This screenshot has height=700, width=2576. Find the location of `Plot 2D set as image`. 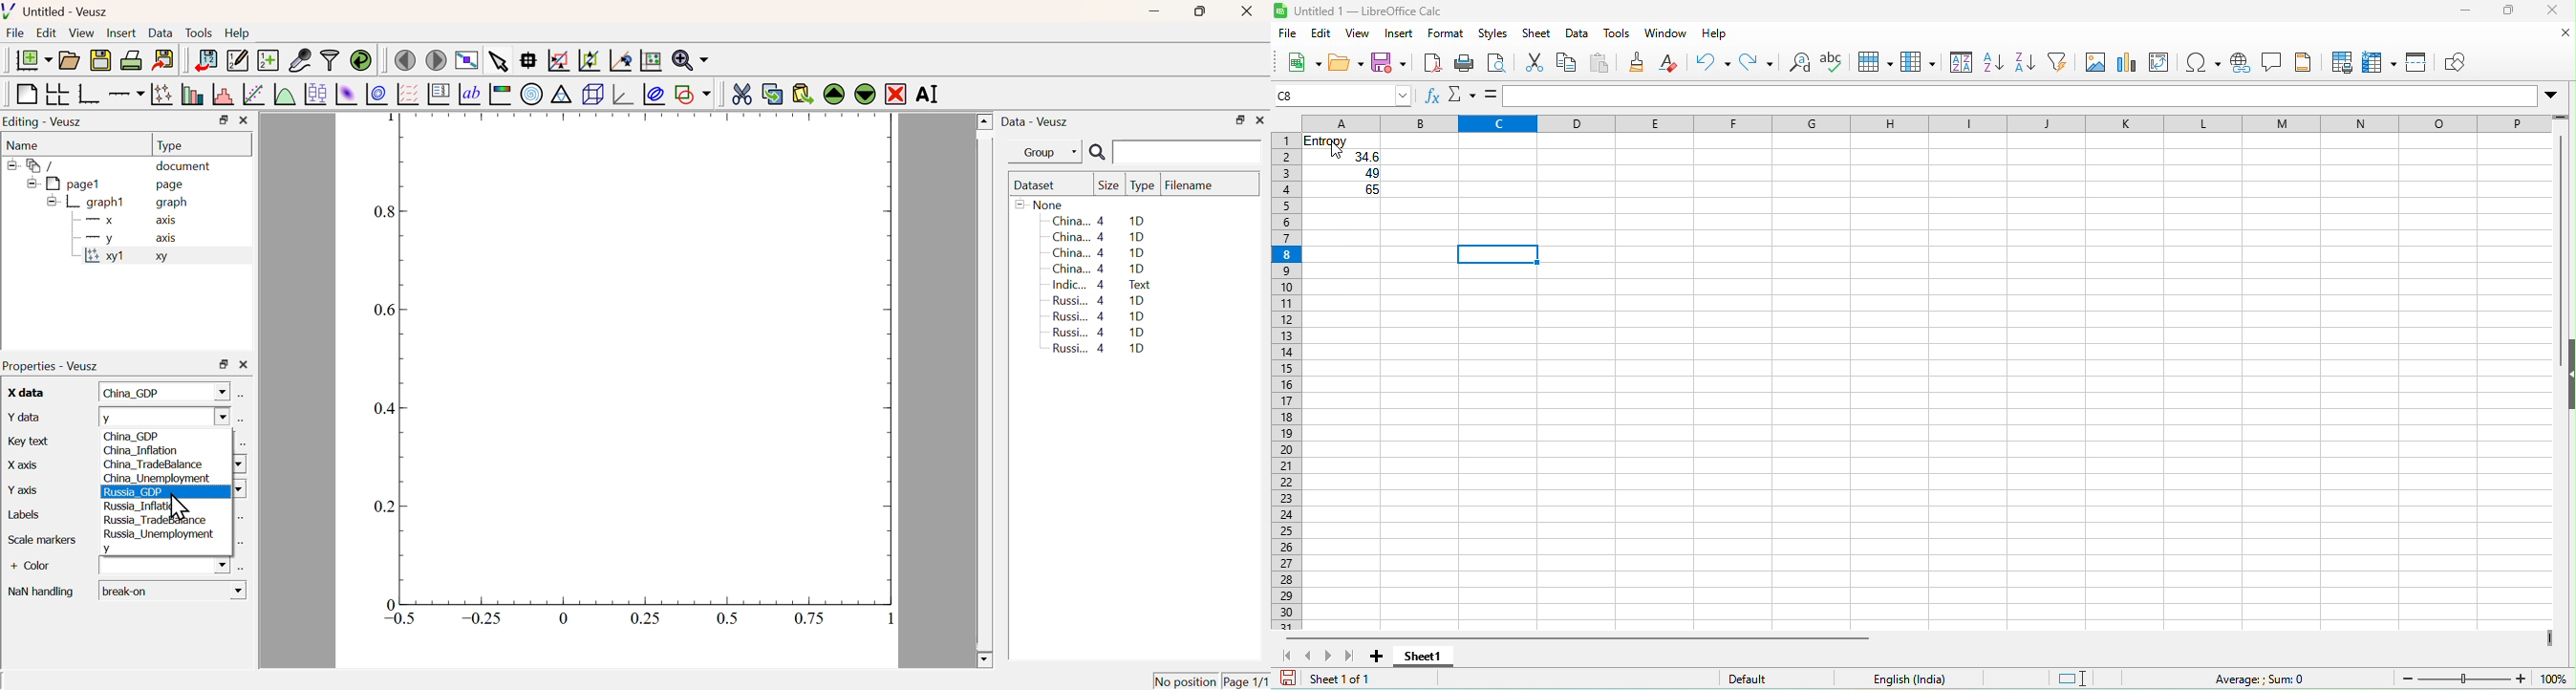

Plot 2D set as image is located at coordinates (346, 95).